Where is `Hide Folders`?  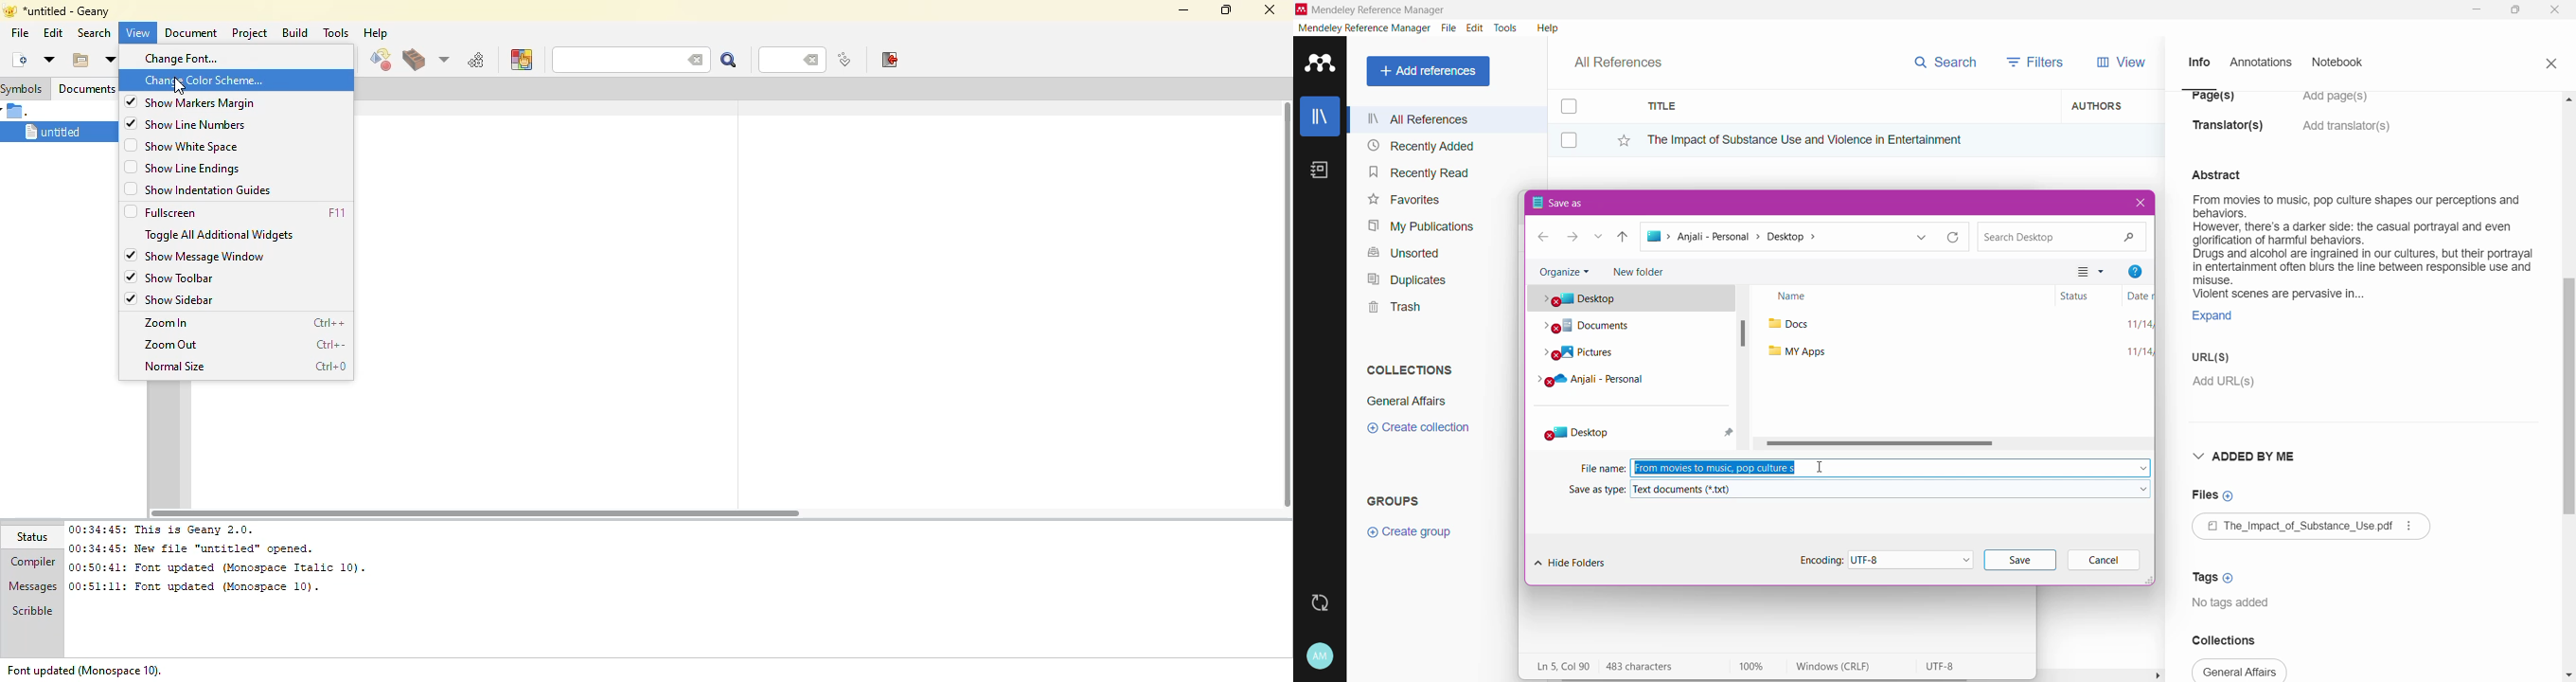
Hide Folders is located at coordinates (1575, 562).